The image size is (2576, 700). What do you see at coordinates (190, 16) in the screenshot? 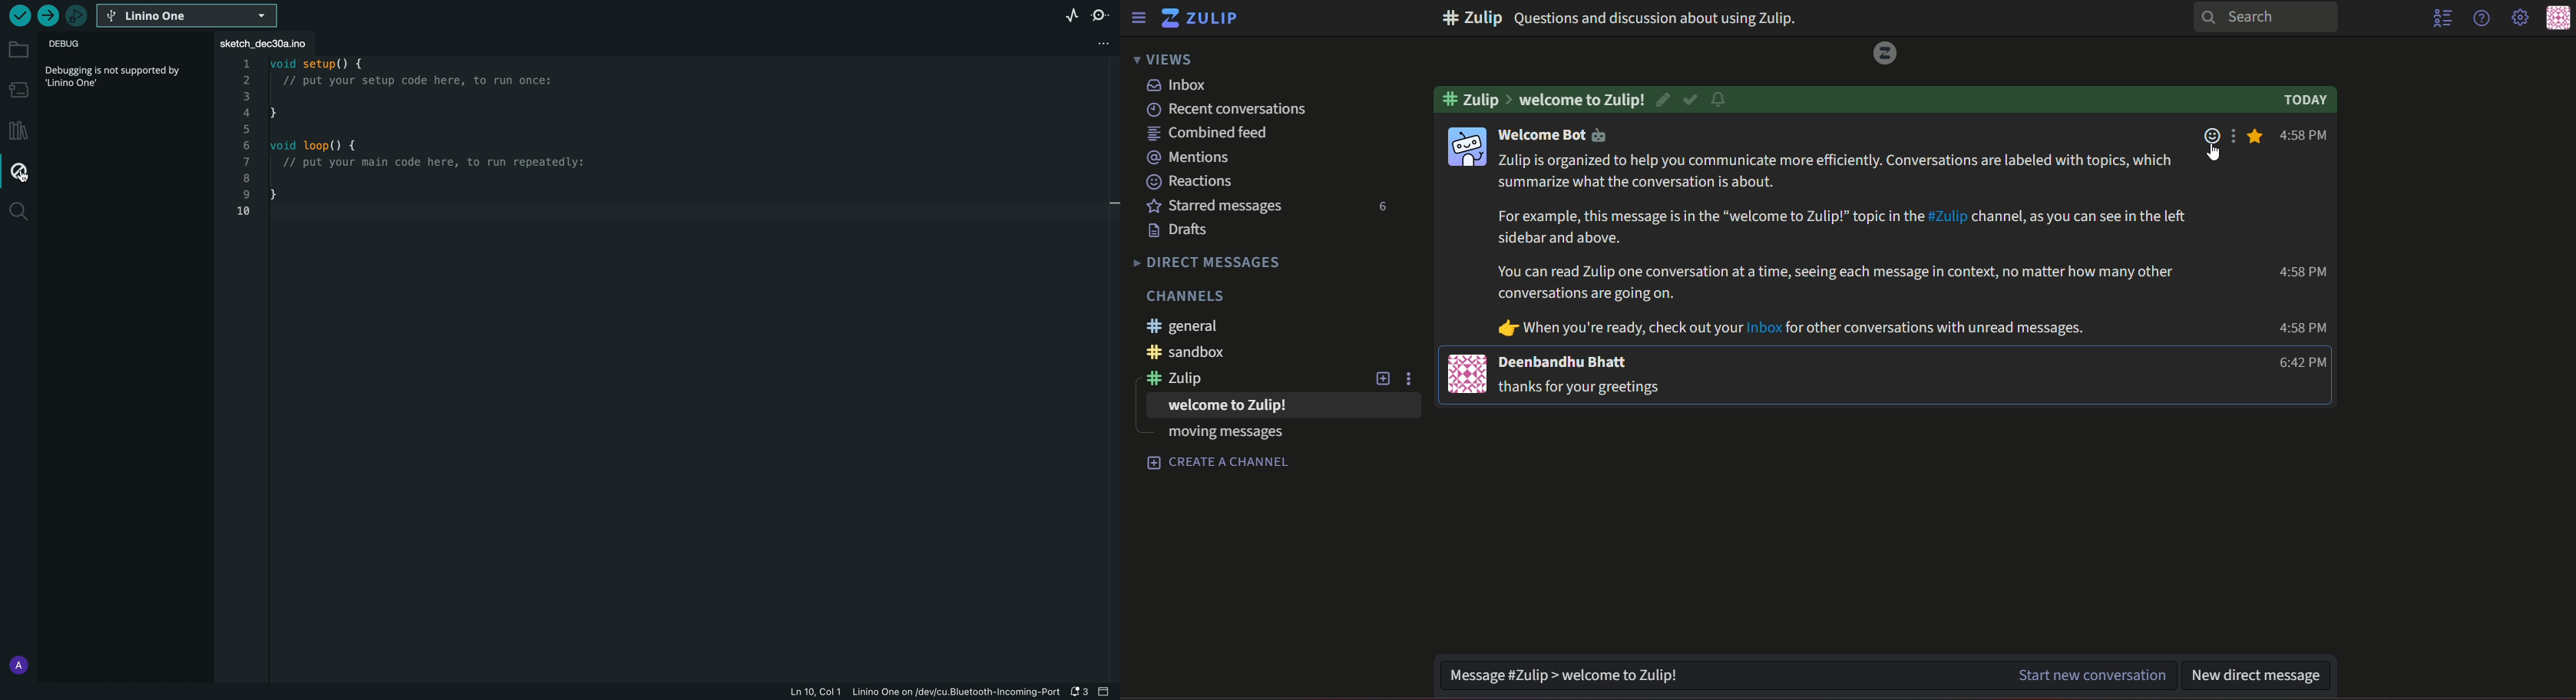
I see `board select` at bounding box center [190, 16].